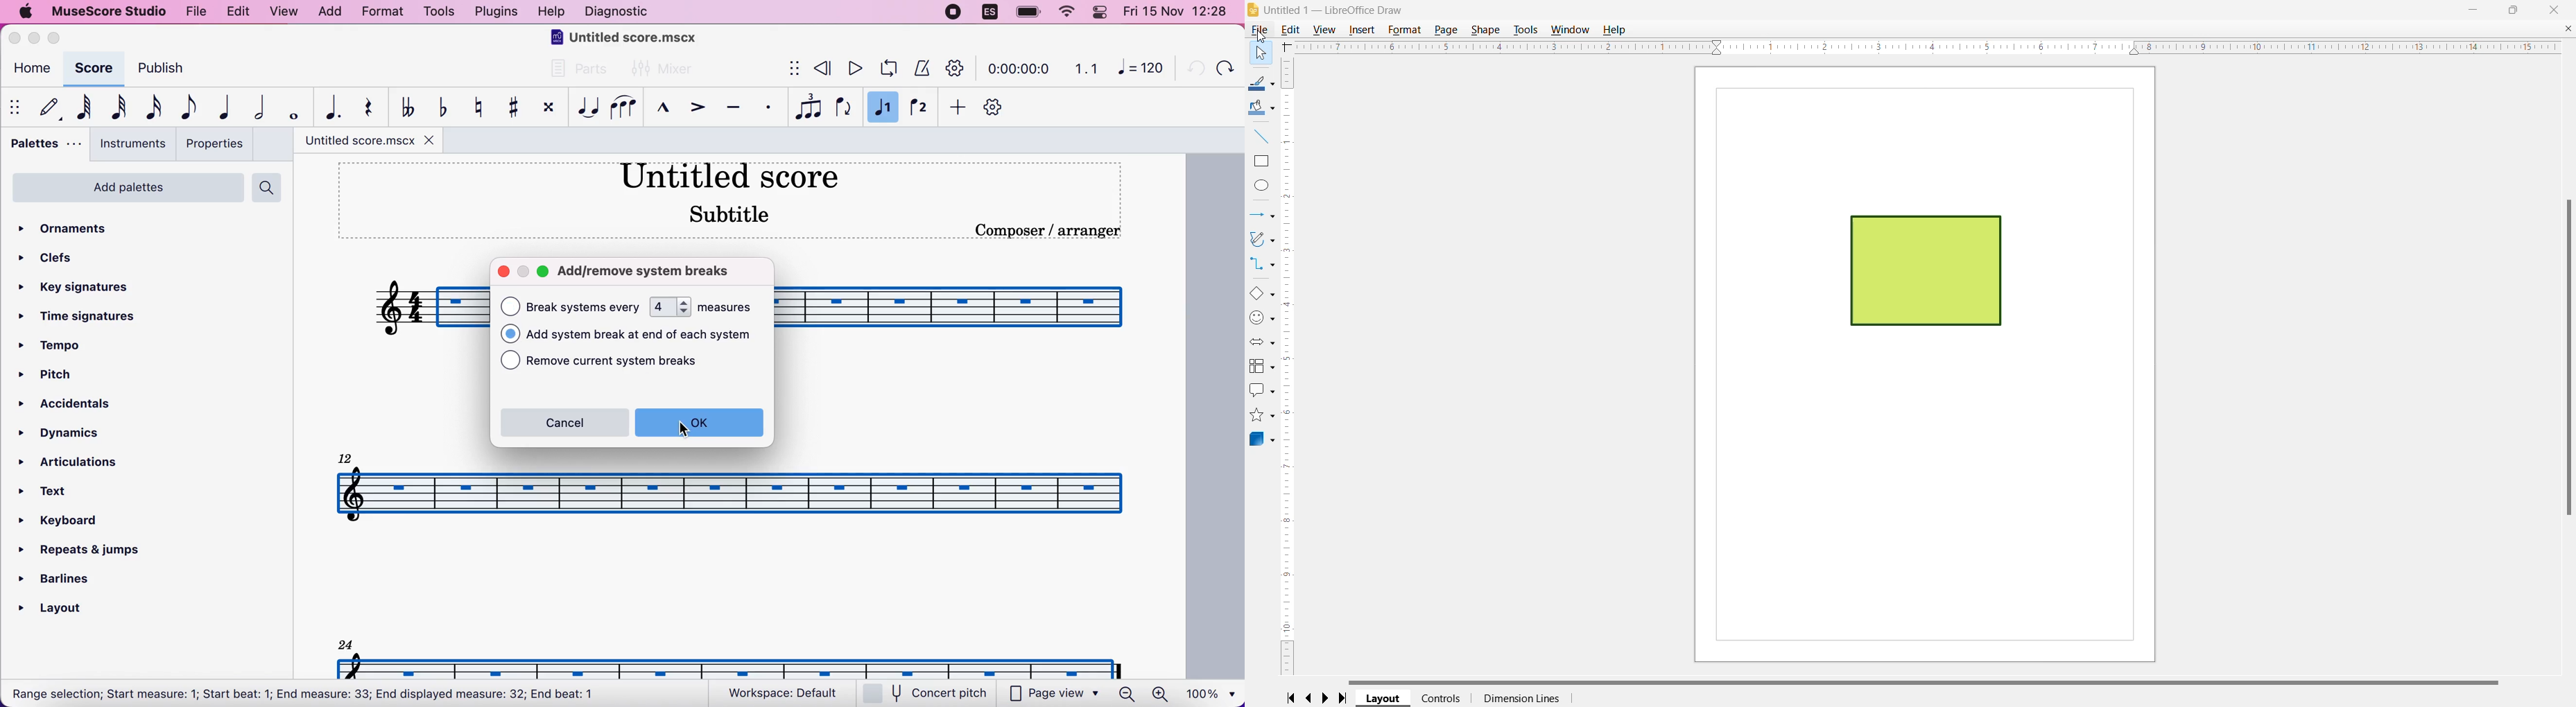 Image resolution: width=2576 pixels, height=728 pixels. Describe the element at coordinates (1263, 162) in the screenshot. I see `Rectangle` at that location.